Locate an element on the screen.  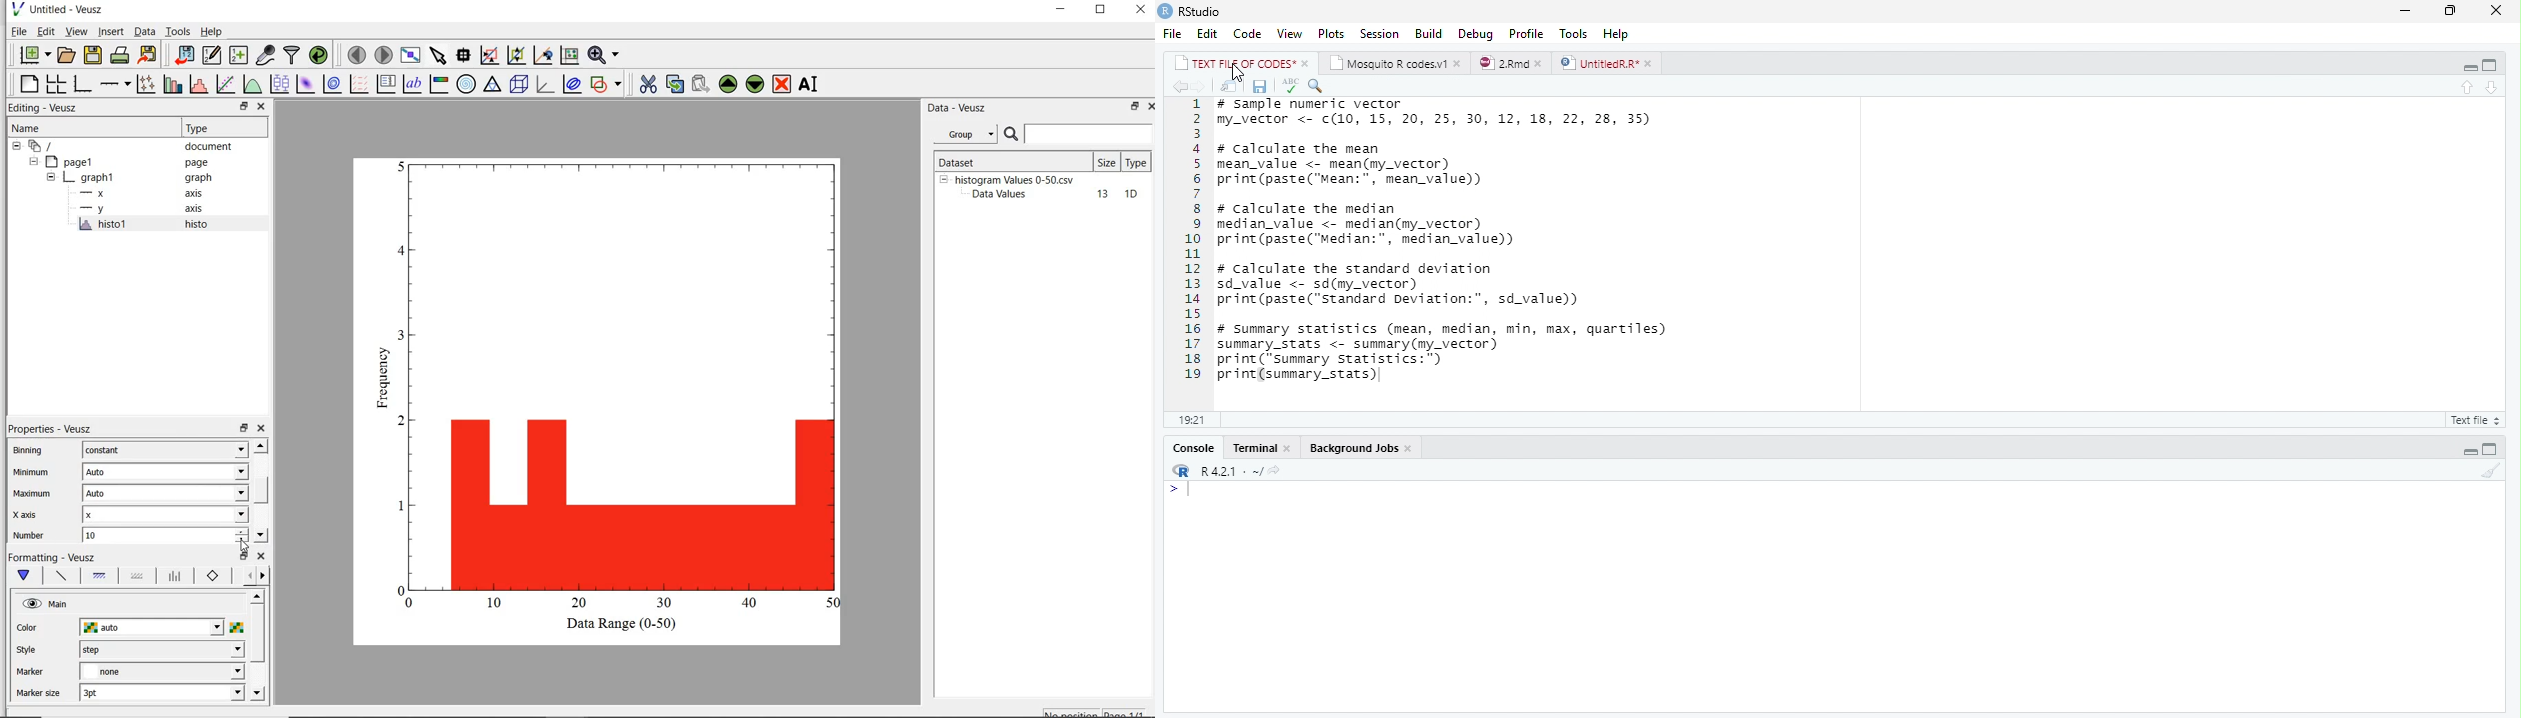
previous  is located at coordinates (247, 576).